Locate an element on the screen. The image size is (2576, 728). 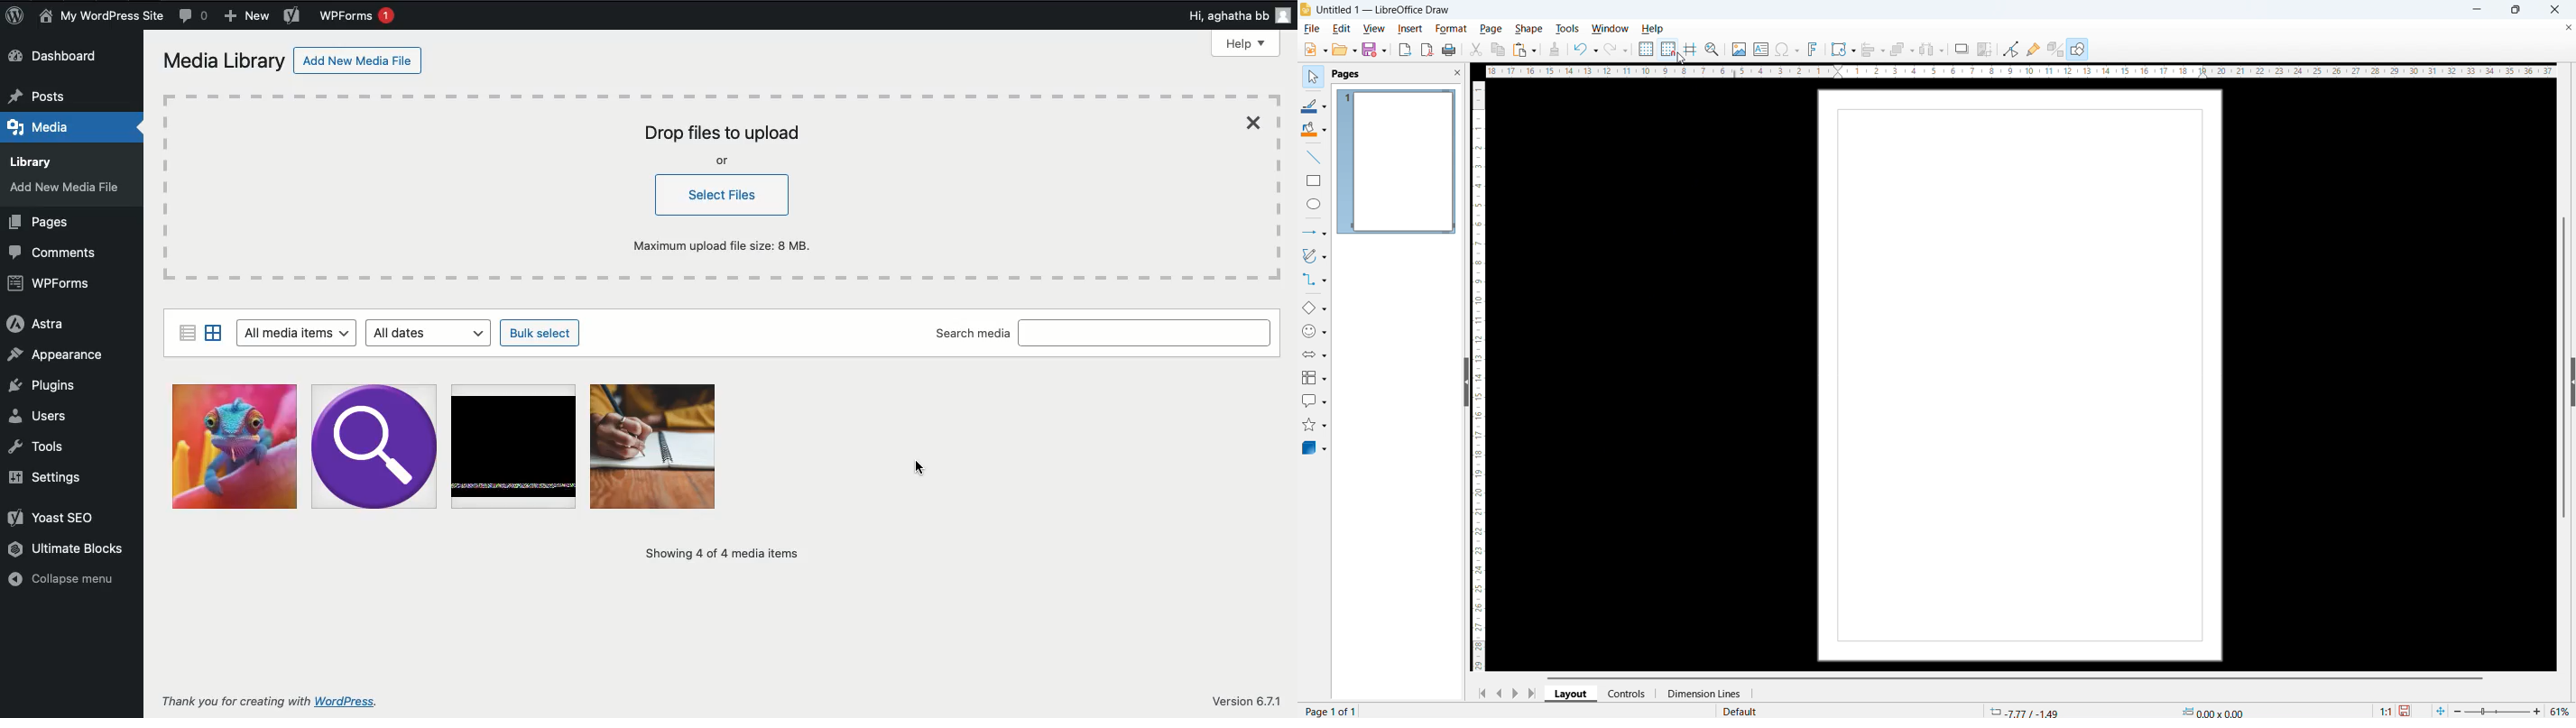
WPForms is located at coordinates (358, 15).